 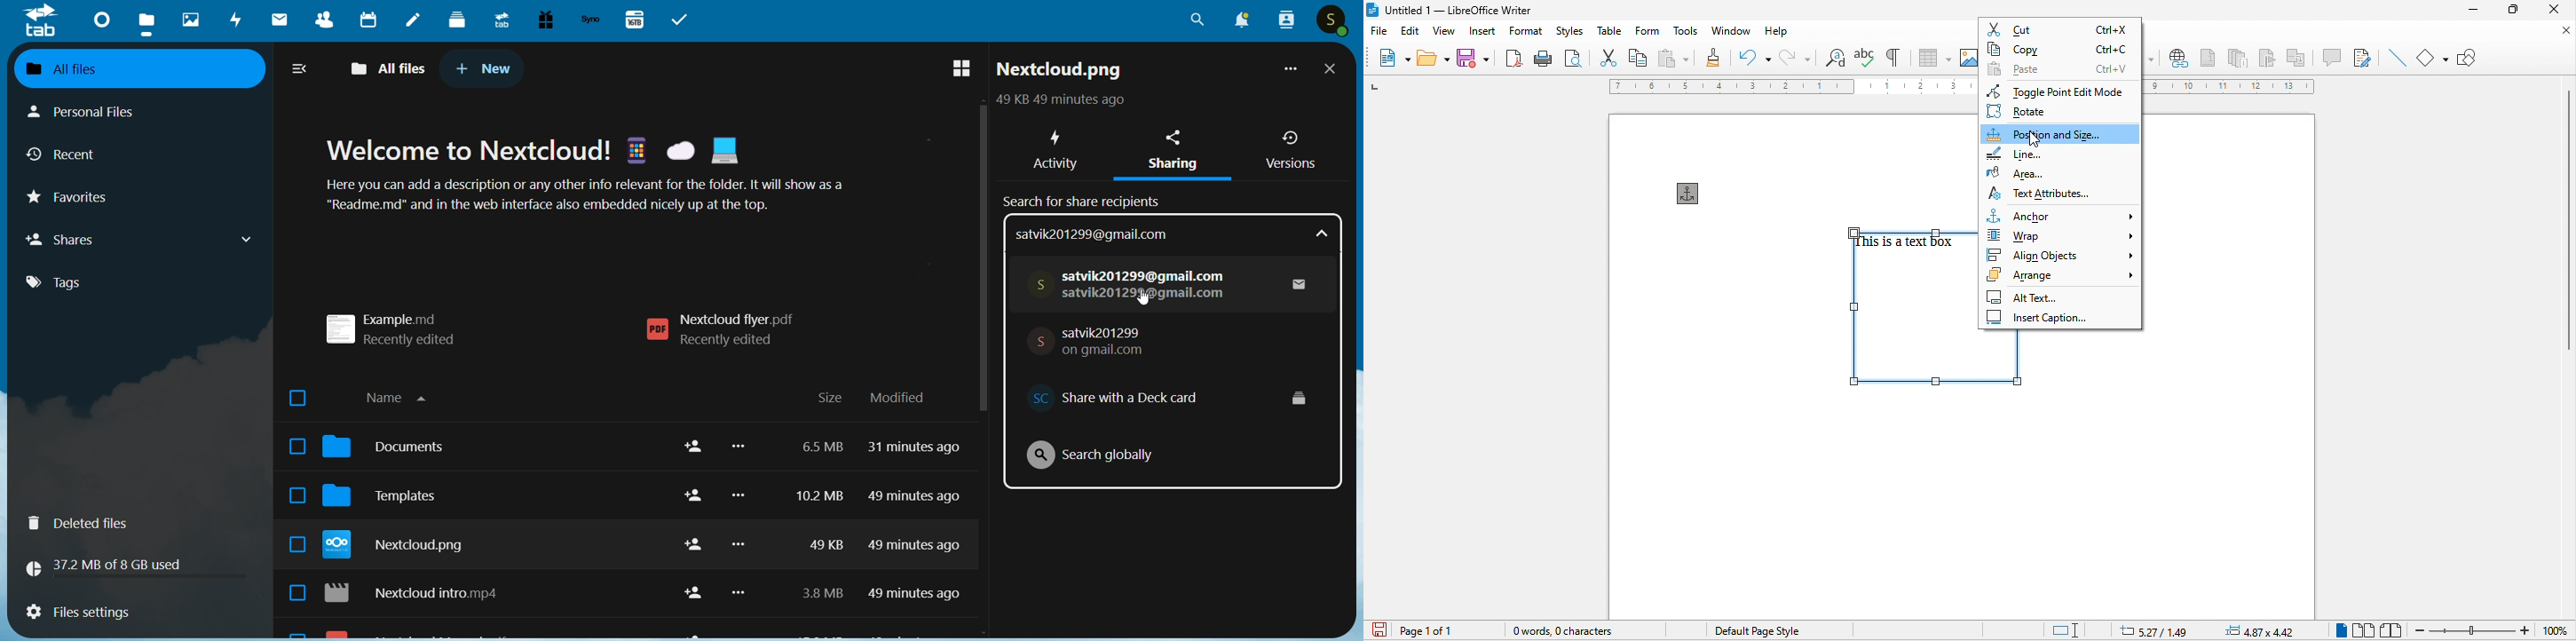 What do you see at coordinates (2177, 58) in the screenshot?
I see `hyperlink` at bounding box center [2177, 58].